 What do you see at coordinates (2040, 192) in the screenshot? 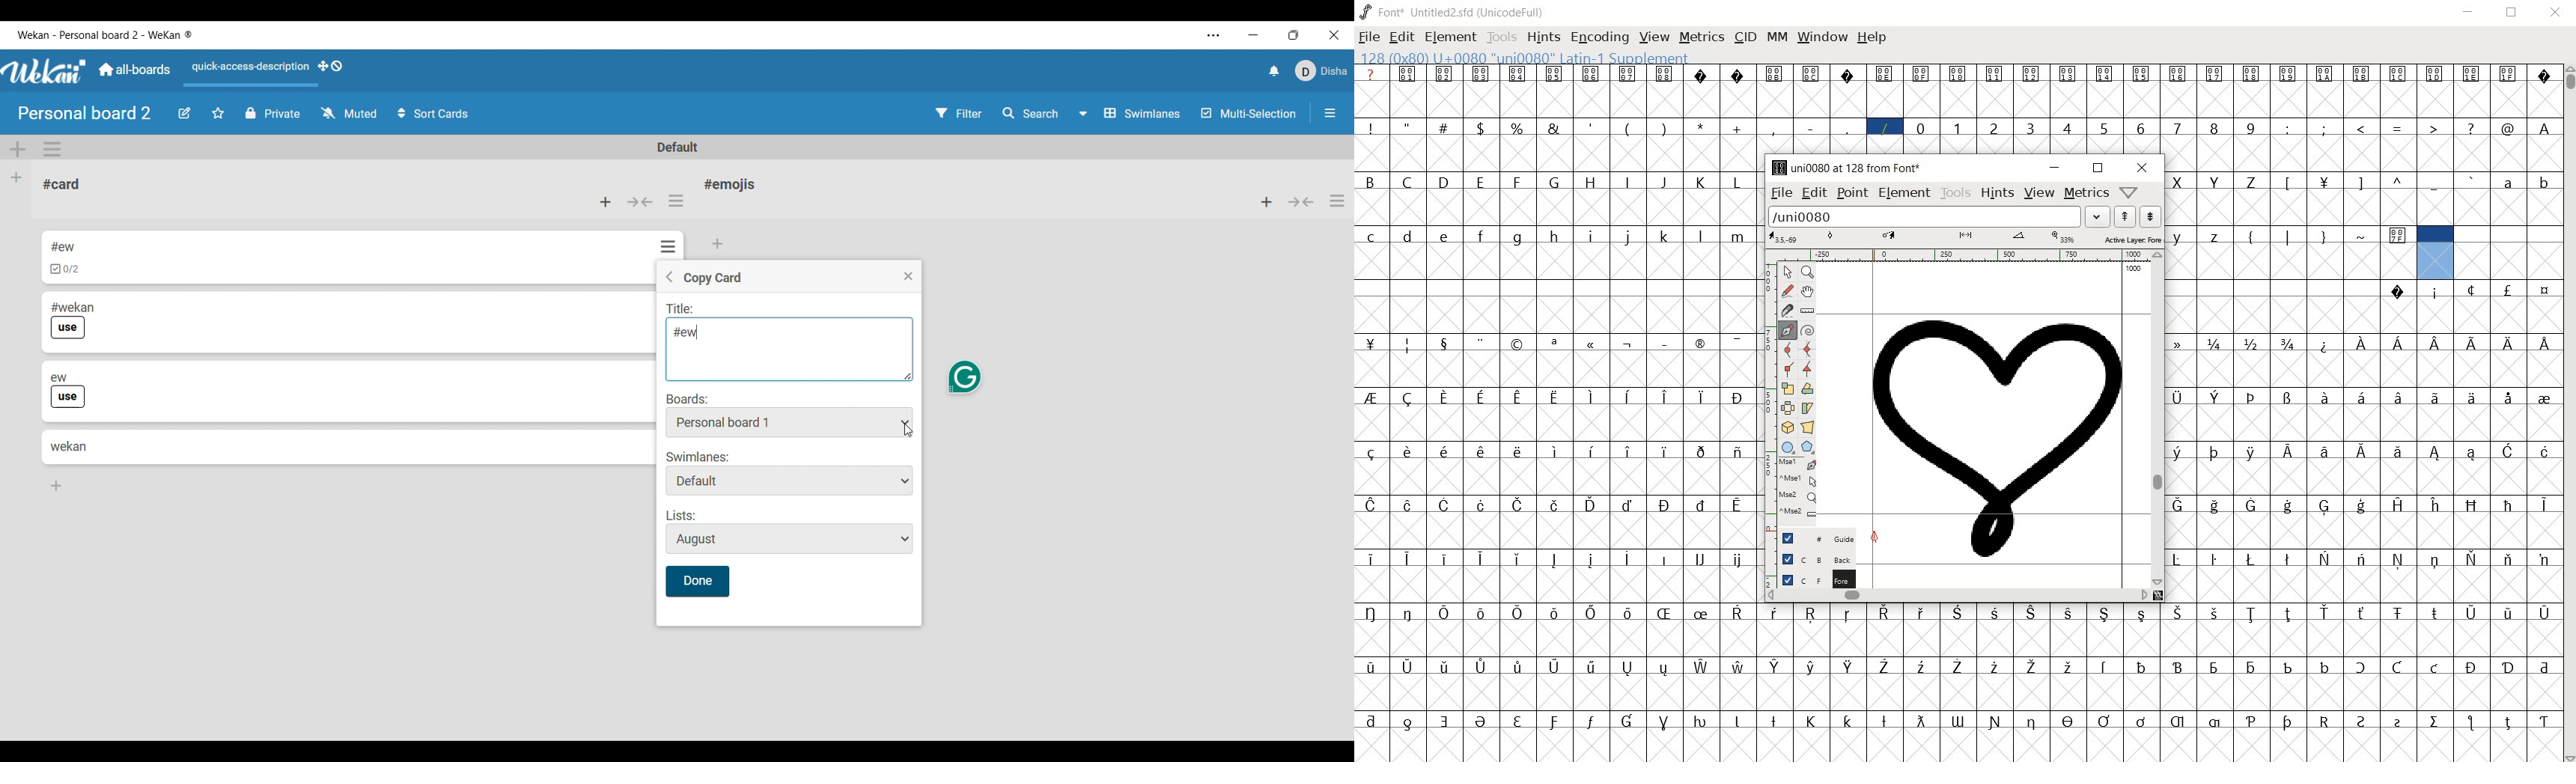
I see `view` at bounding box center [2040, 192].